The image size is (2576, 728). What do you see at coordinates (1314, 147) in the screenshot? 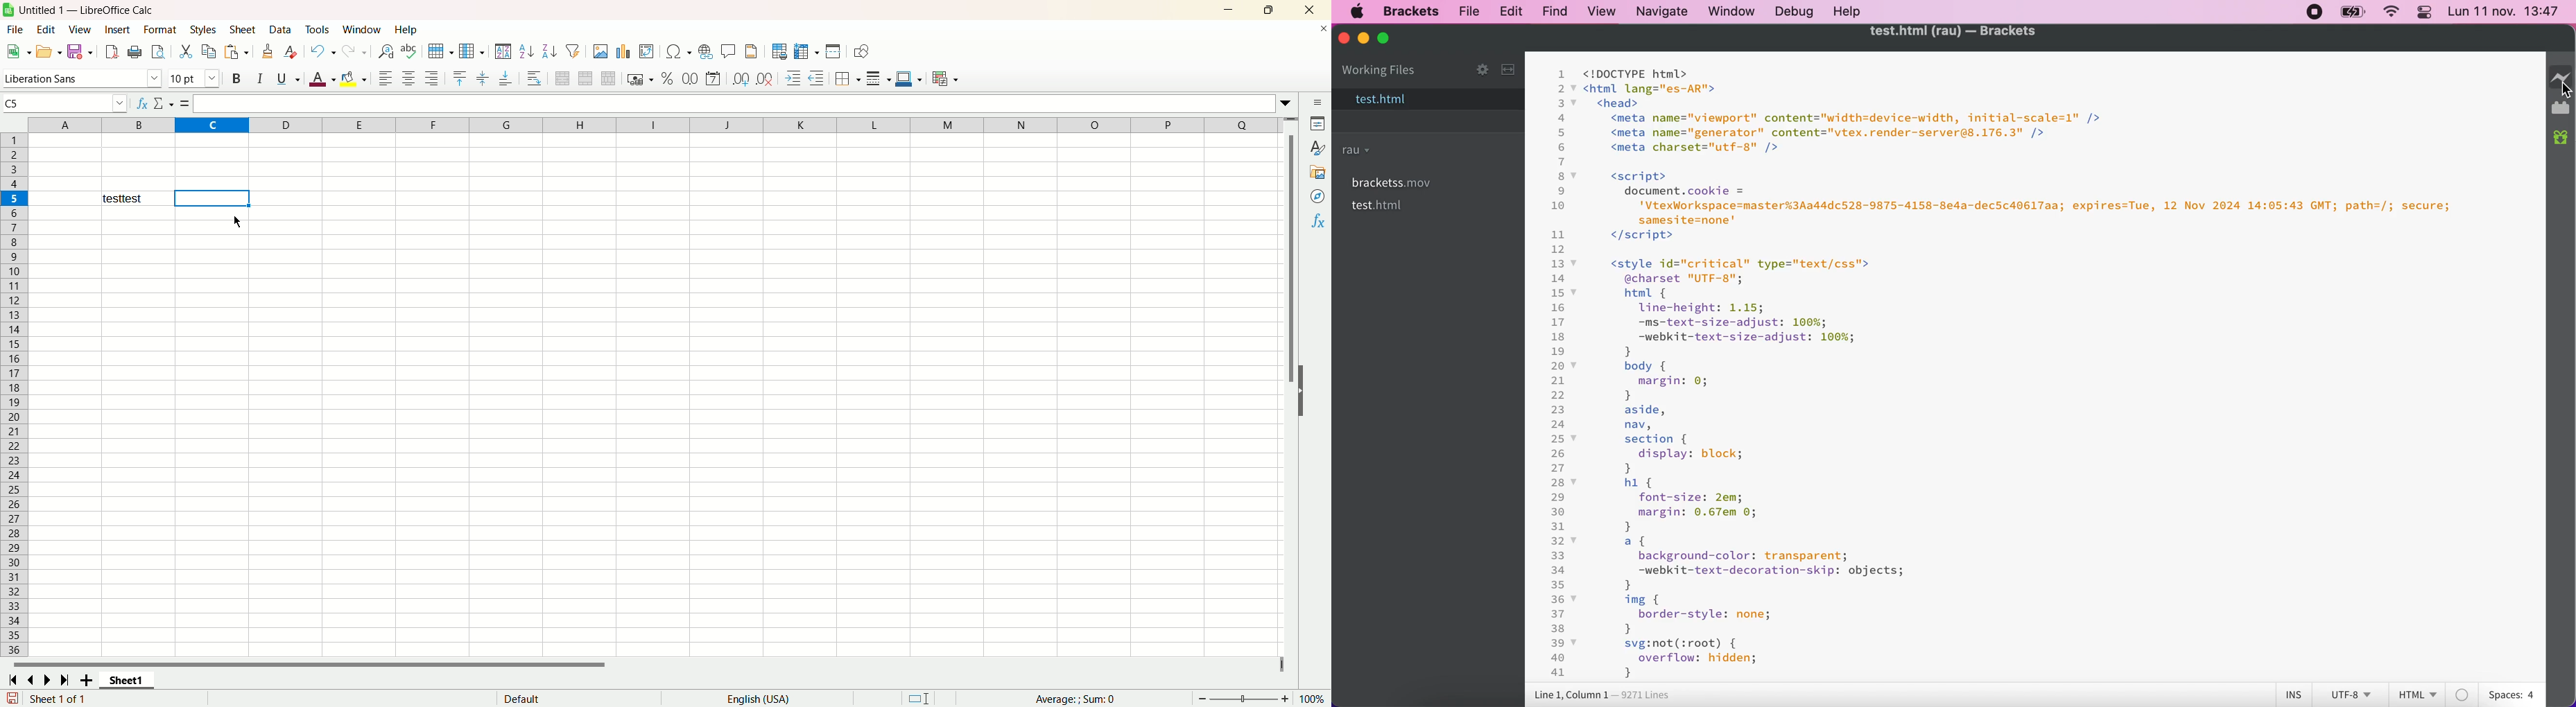
I see `style` at bounding box center [1314, 147].